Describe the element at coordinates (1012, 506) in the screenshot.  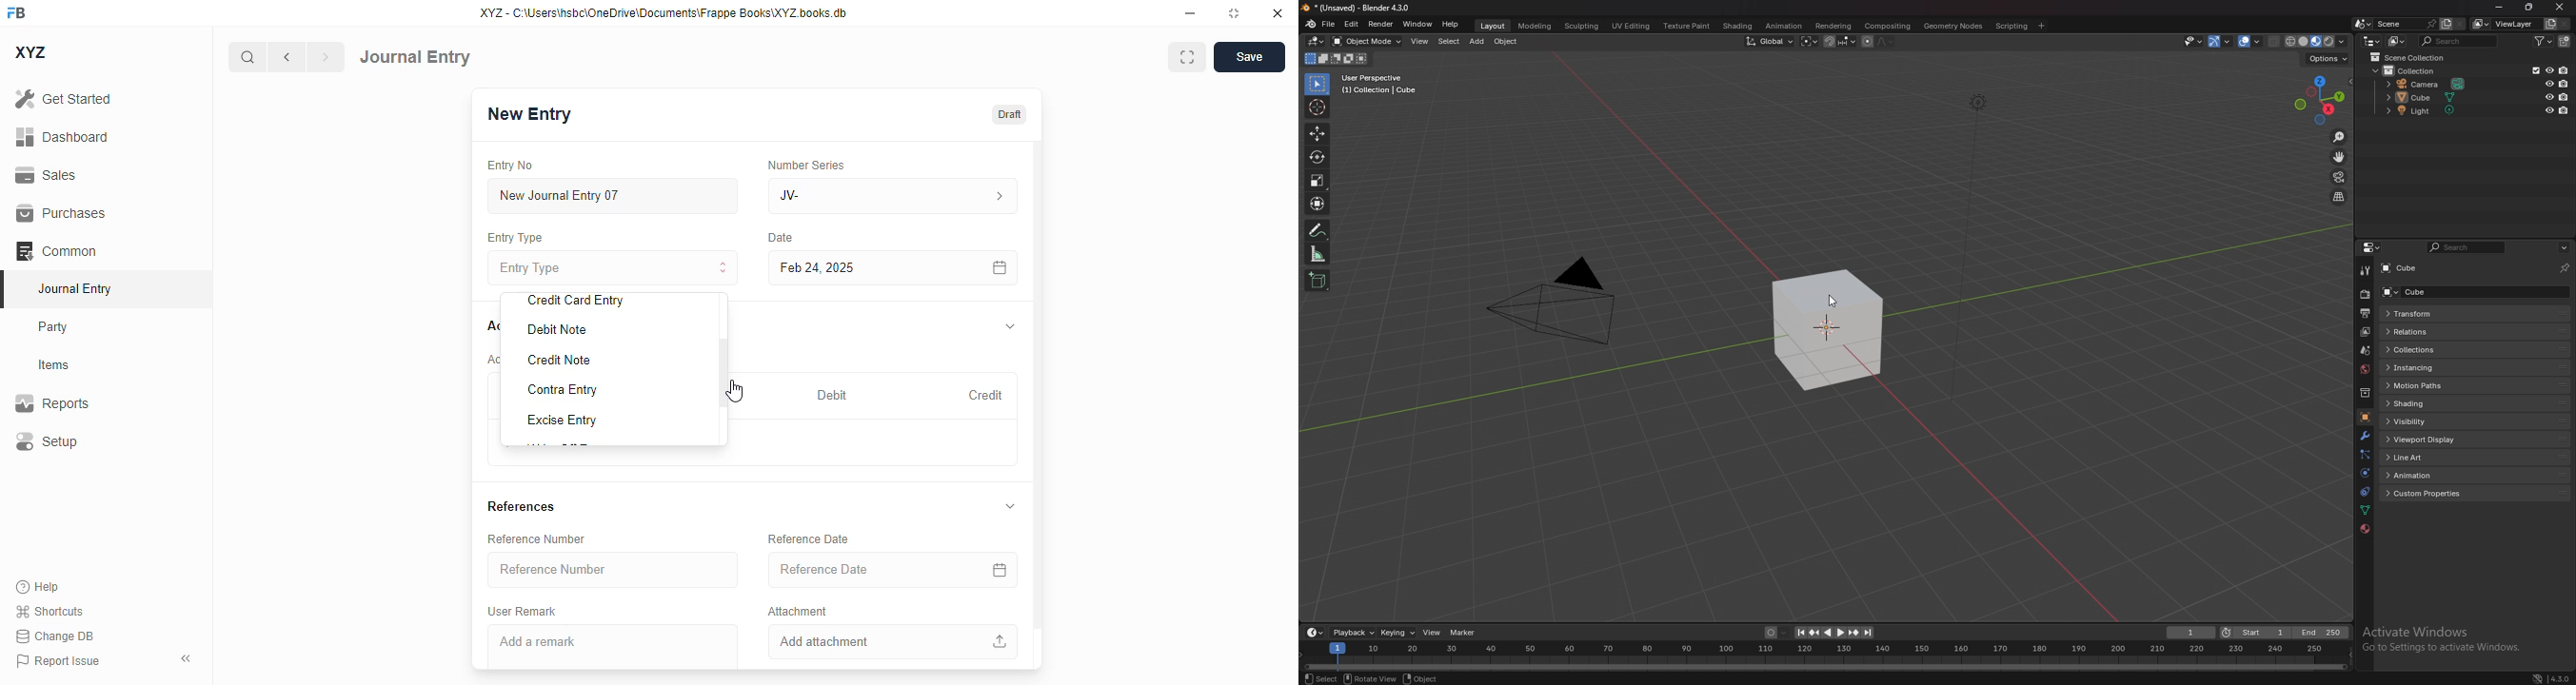
I see `toggle expand/collapse` at that location.